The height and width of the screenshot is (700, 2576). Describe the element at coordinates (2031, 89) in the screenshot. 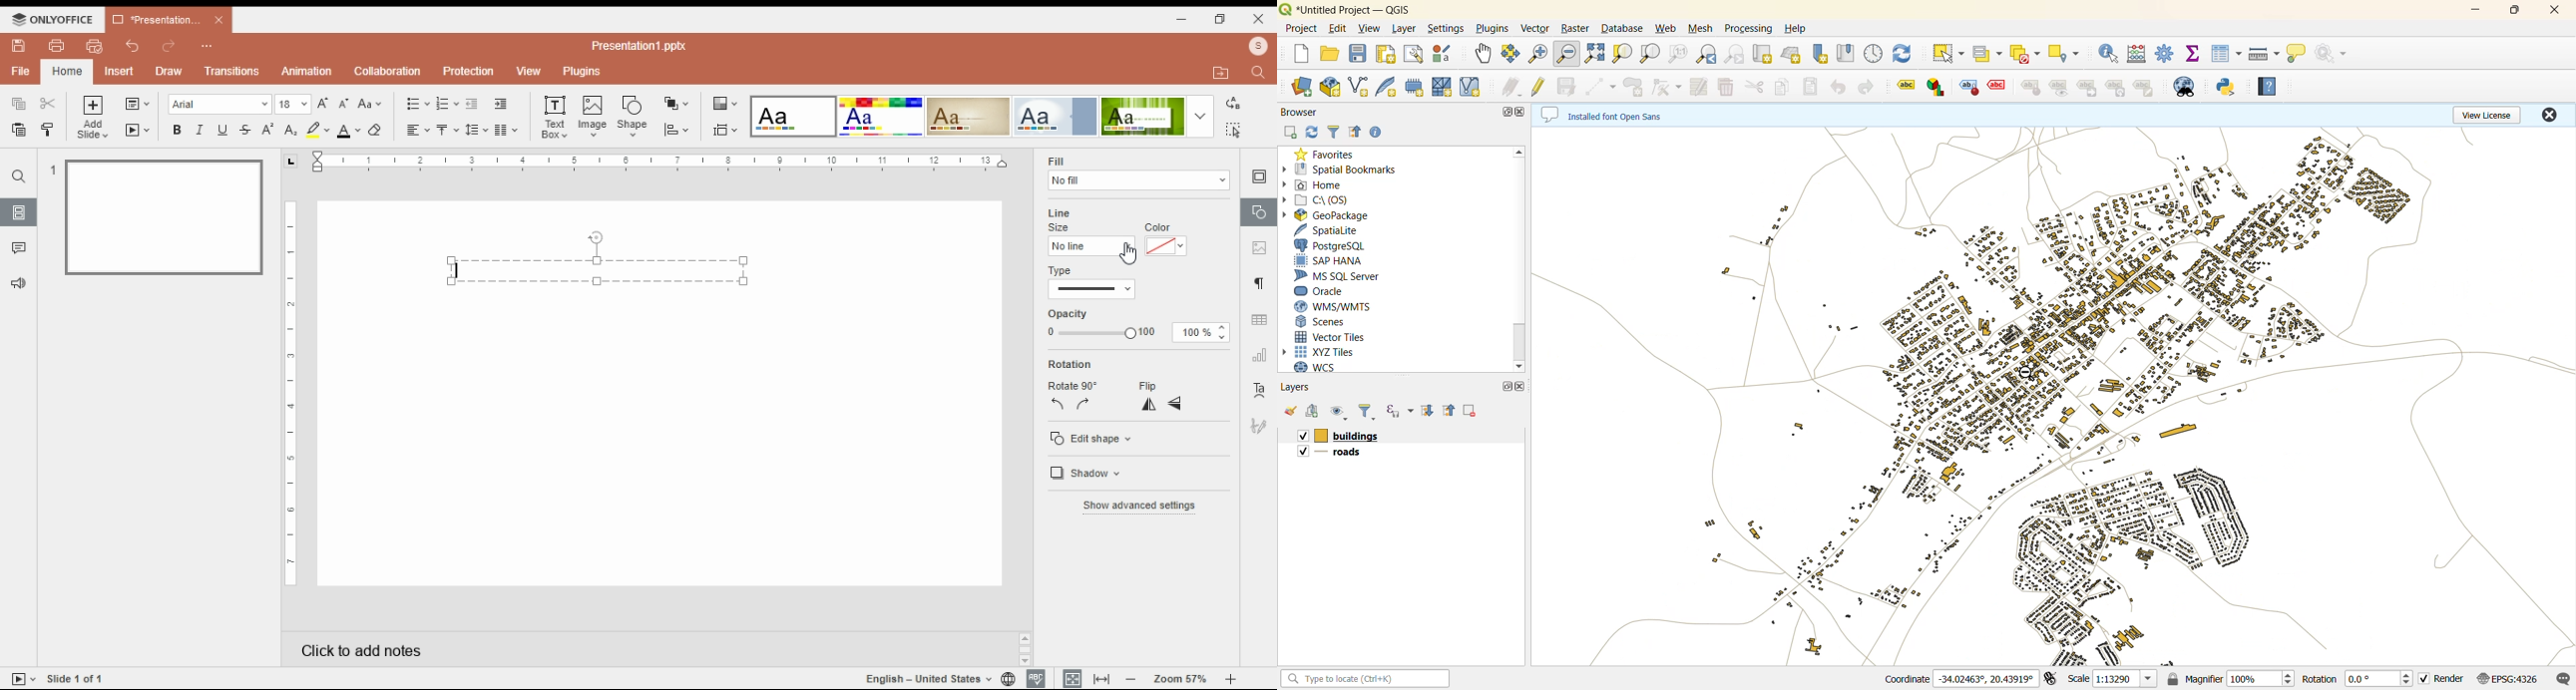

I see `label` at that location.